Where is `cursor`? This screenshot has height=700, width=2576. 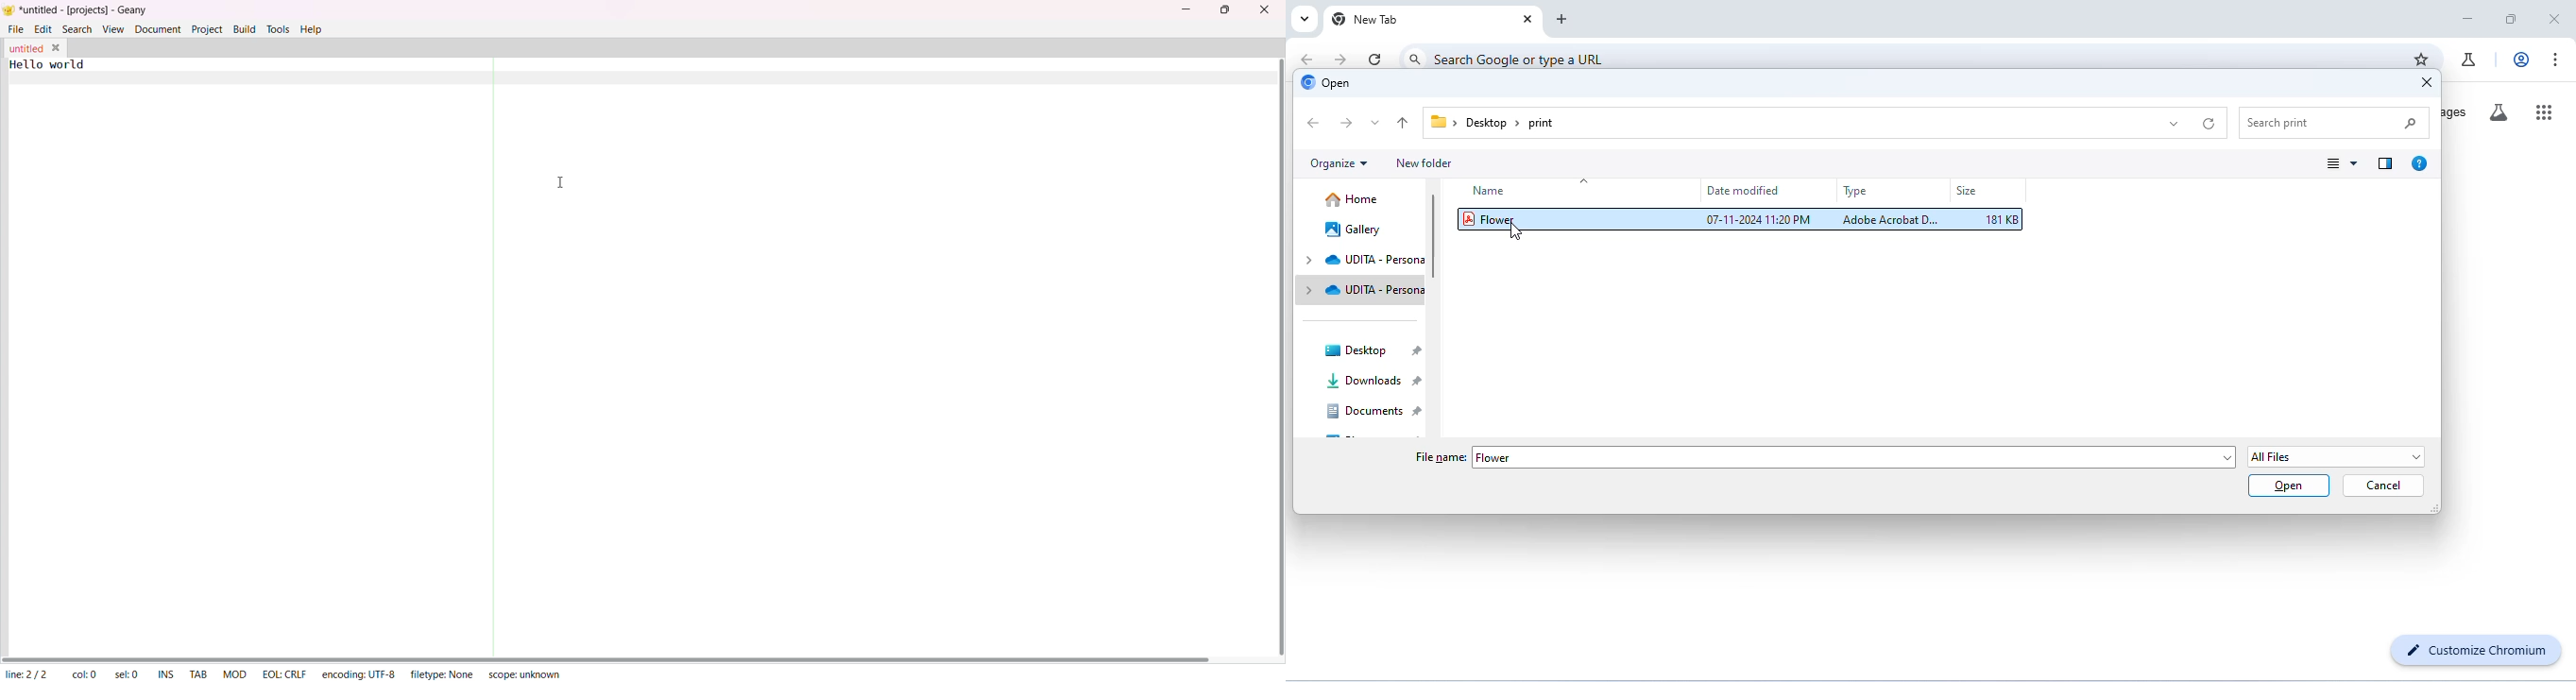
cursor is located at coordinates (1516, 231).